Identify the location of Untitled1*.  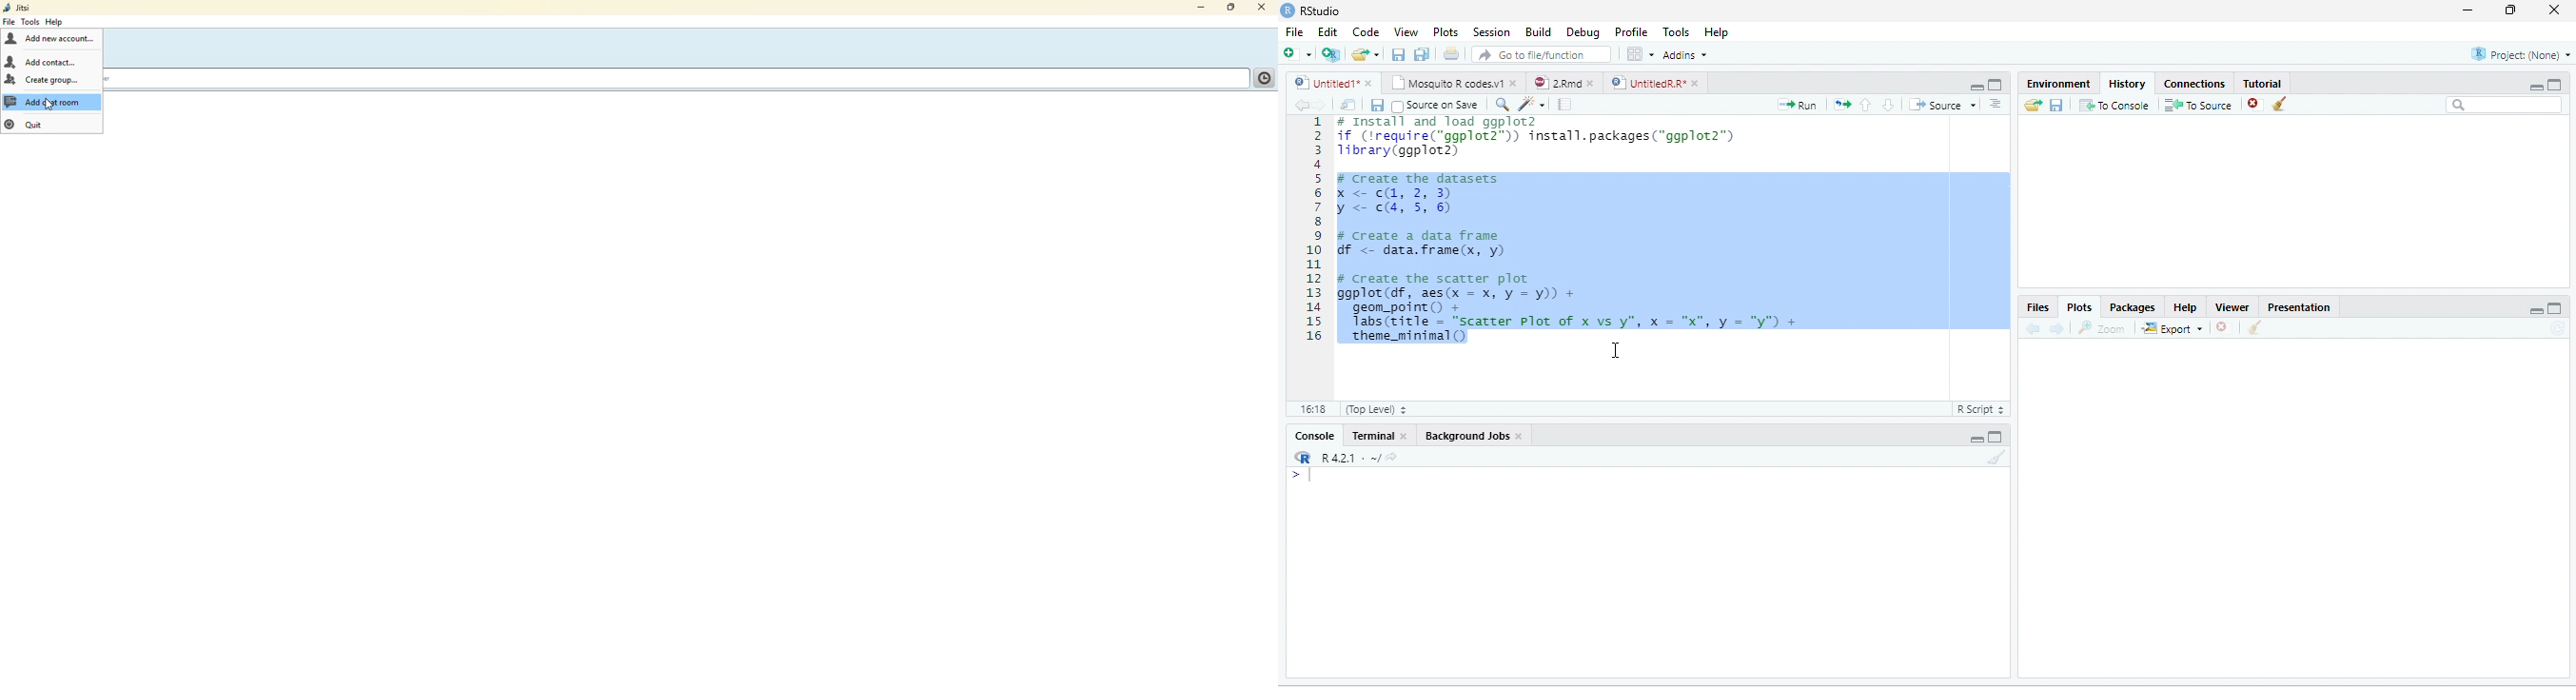
(1324, 83).